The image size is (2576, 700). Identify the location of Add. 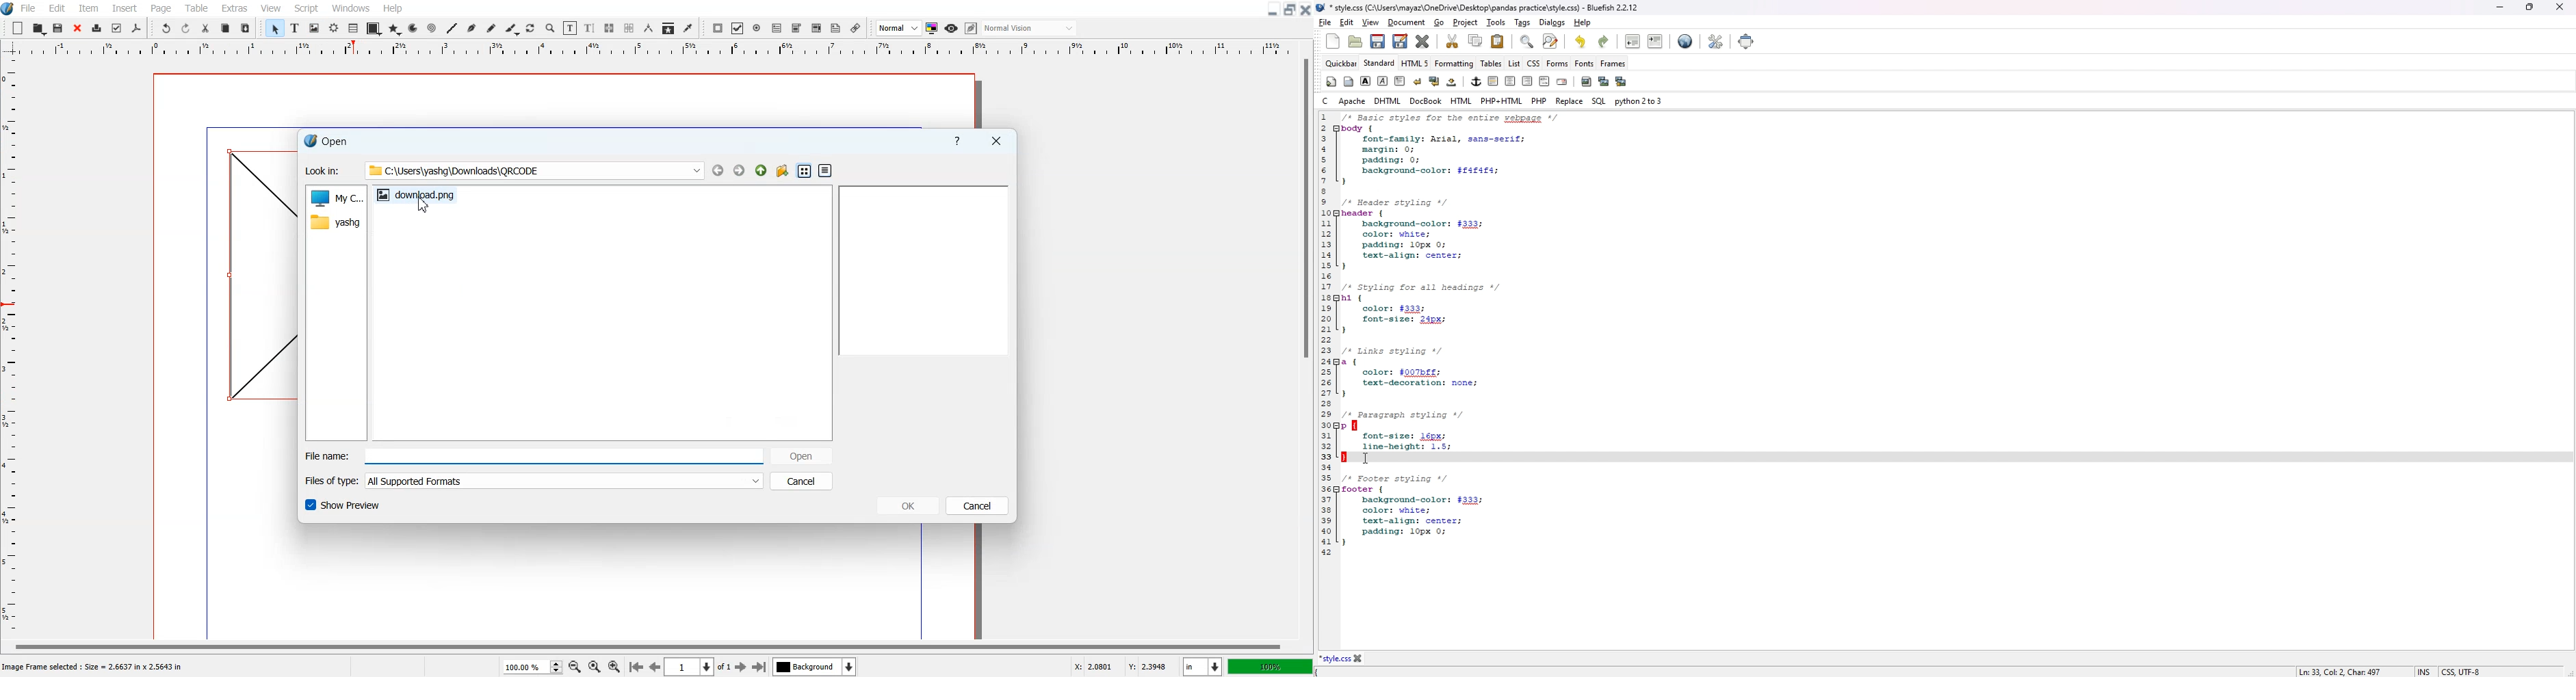
(18, 27).